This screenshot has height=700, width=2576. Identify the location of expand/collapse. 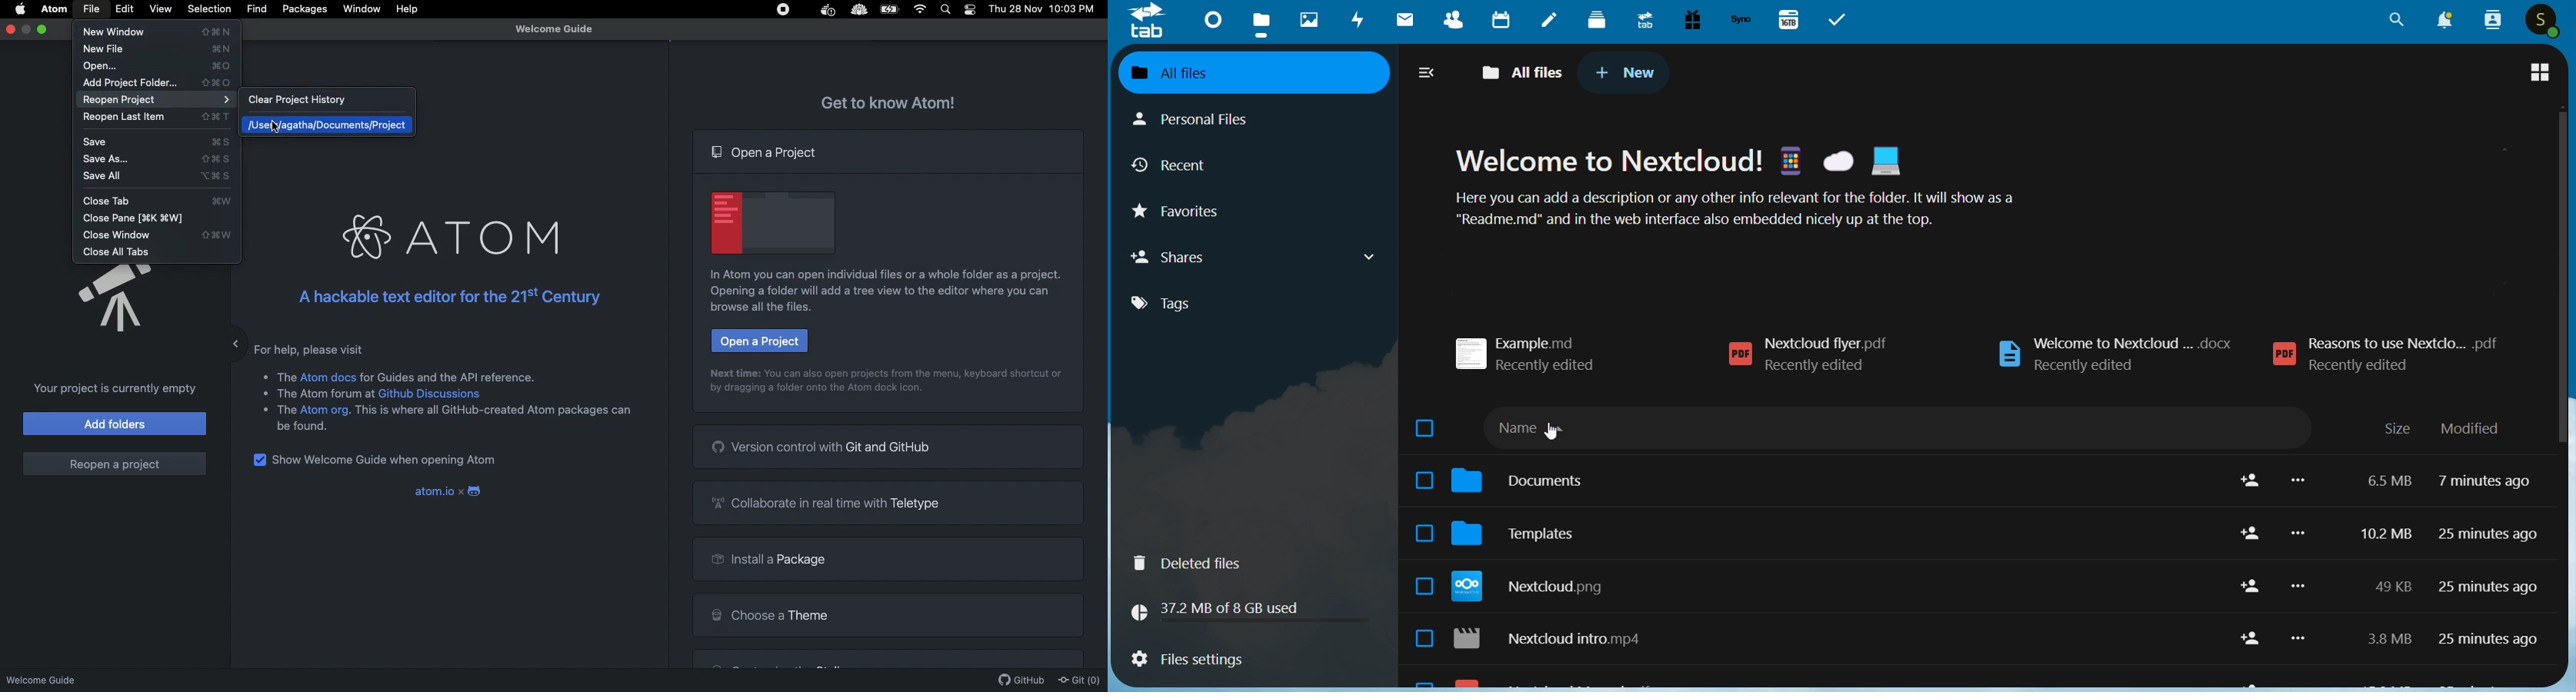
(1425, 71).